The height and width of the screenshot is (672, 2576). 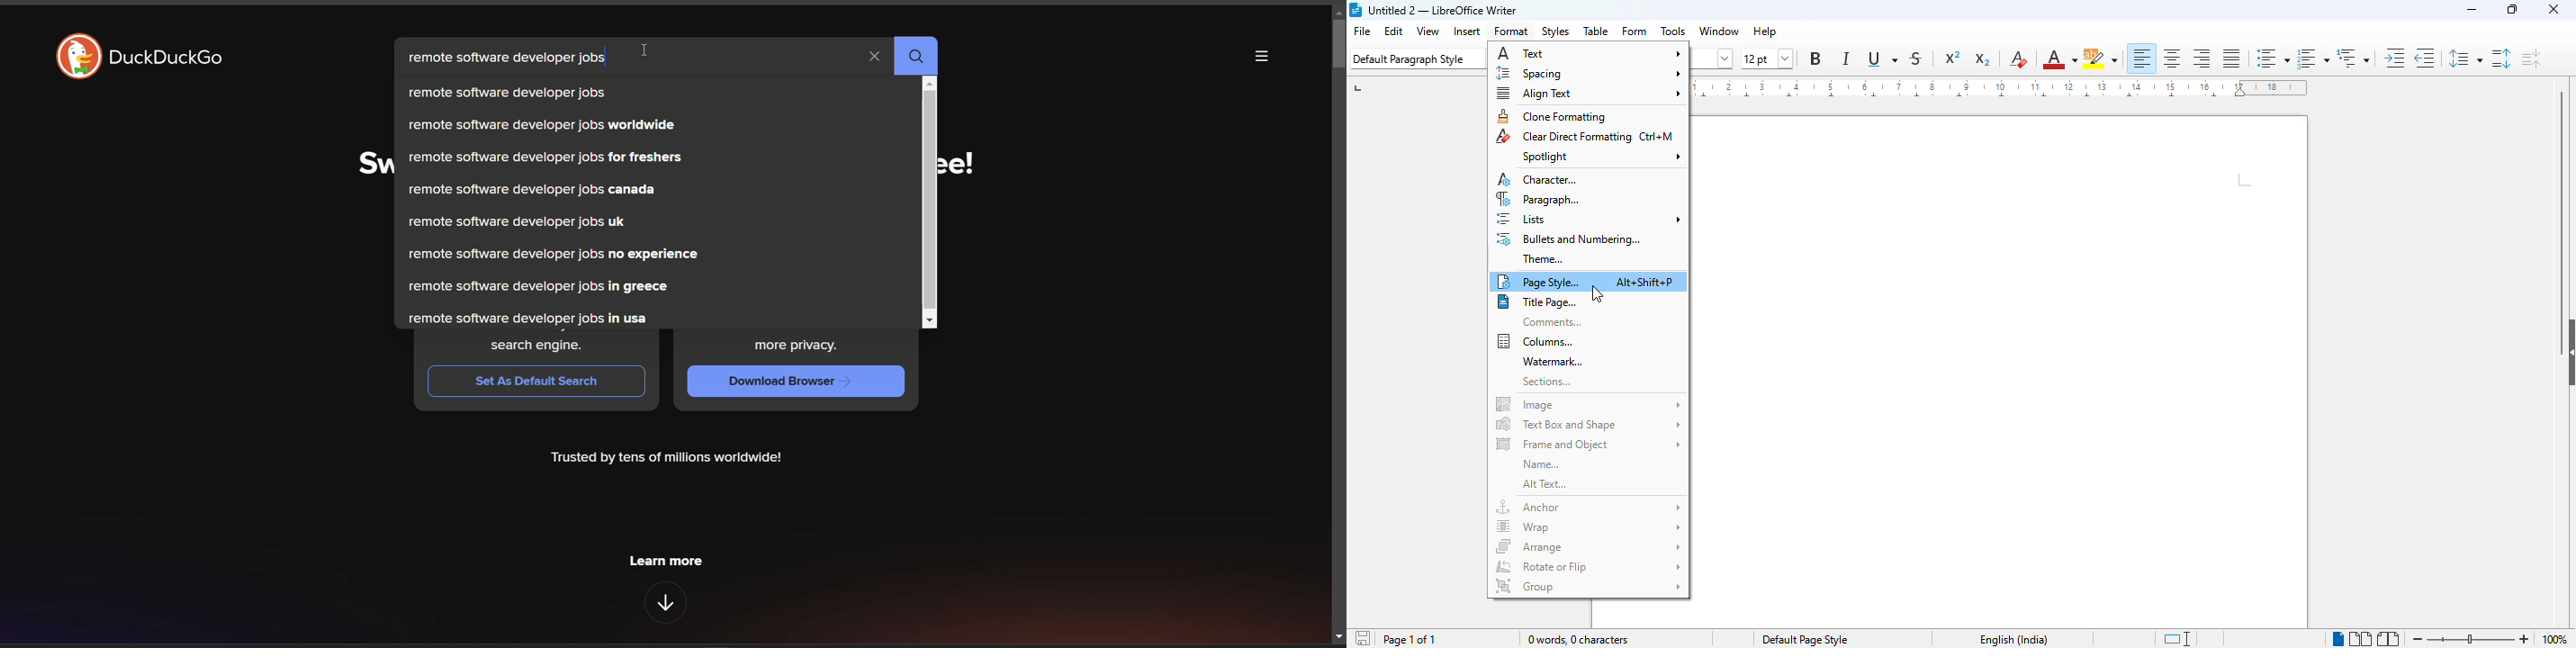 I want to click on click to save document, so click(x=1365, y=638).